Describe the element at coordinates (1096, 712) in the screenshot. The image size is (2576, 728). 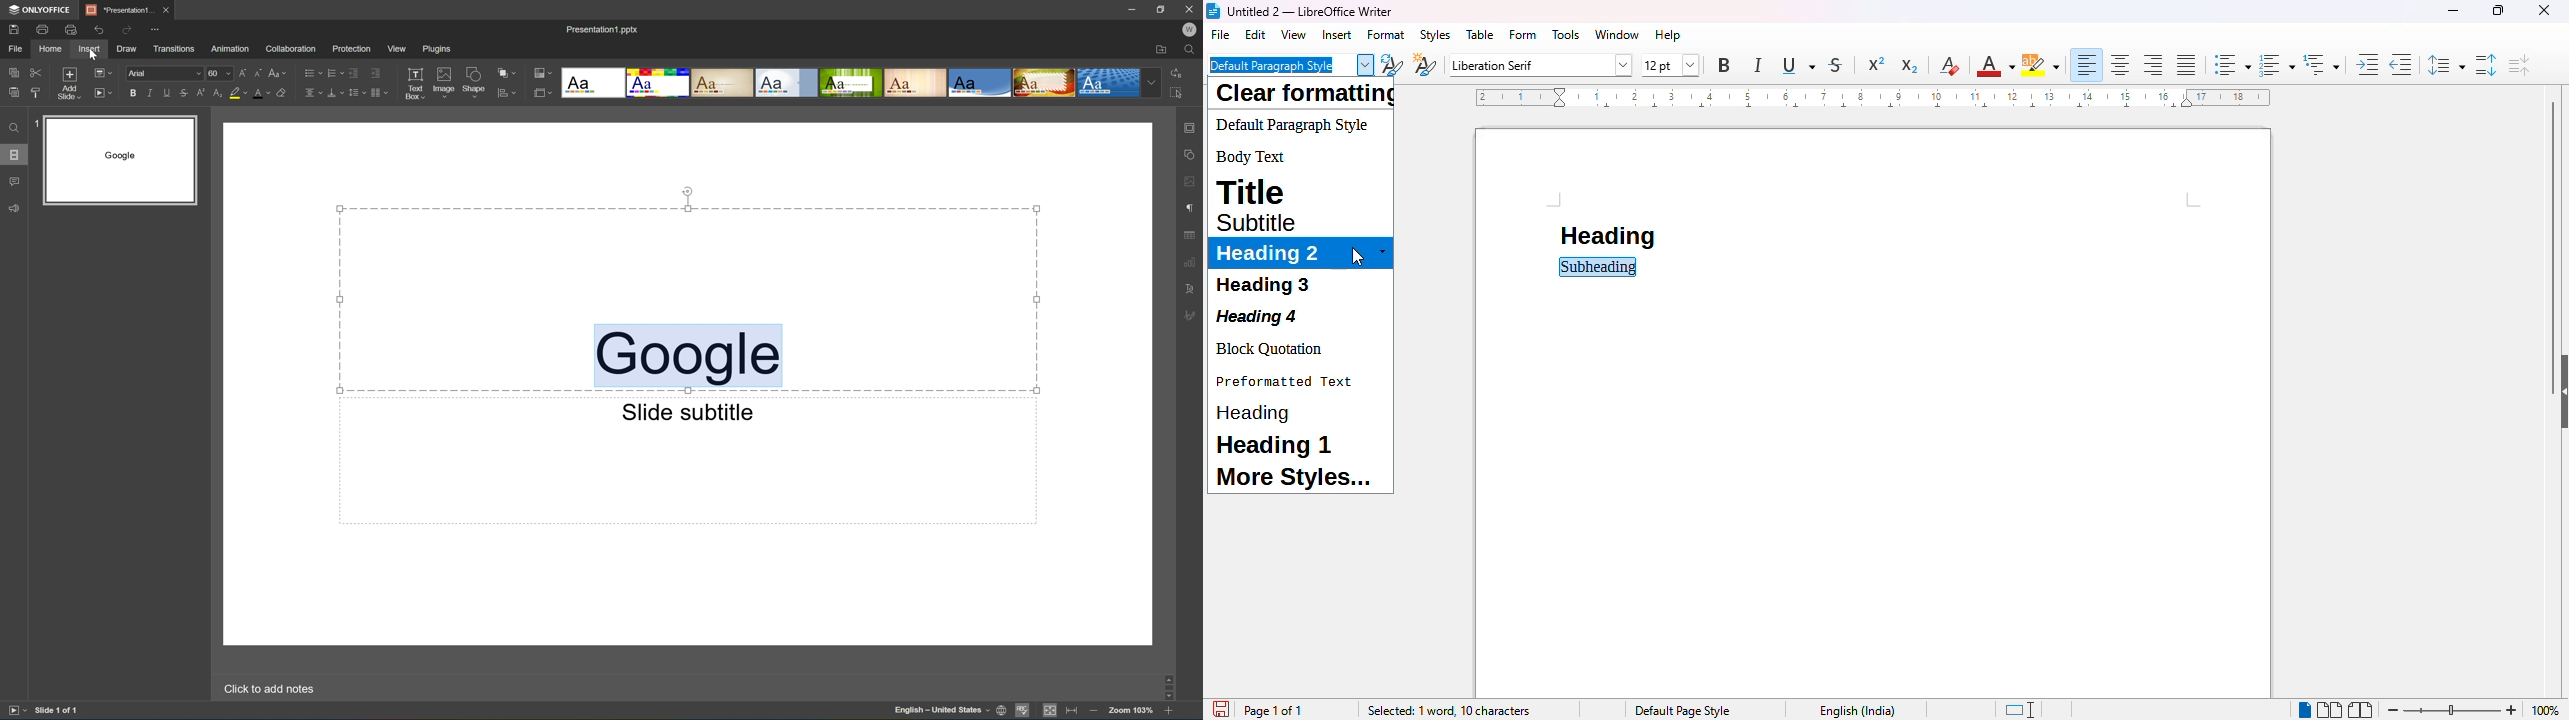
I see `Zoom out` at that location.